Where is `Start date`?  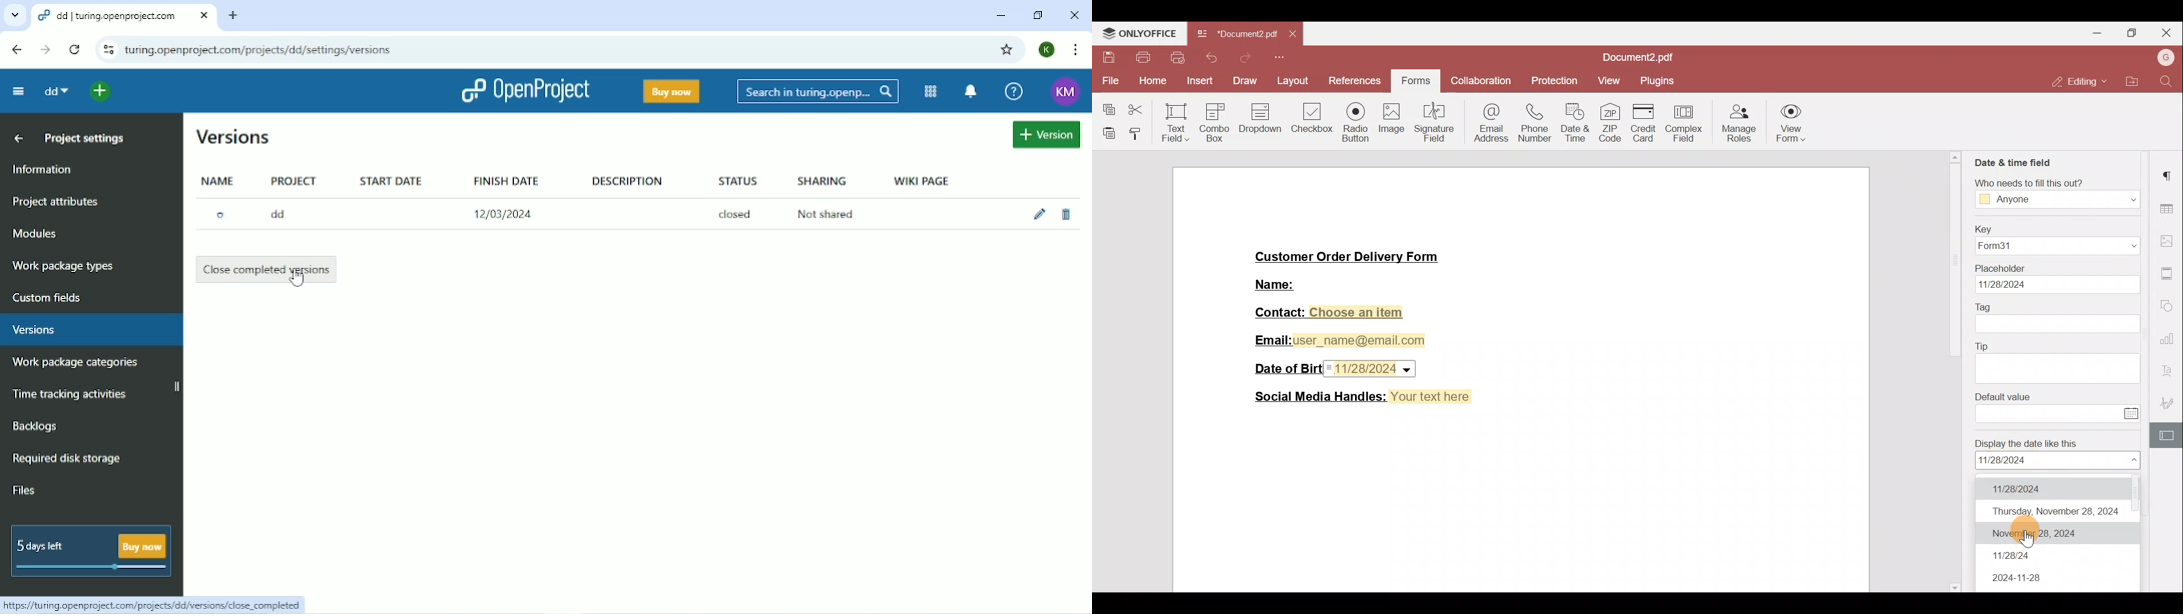 Start date is located at coordinates (392, 180).